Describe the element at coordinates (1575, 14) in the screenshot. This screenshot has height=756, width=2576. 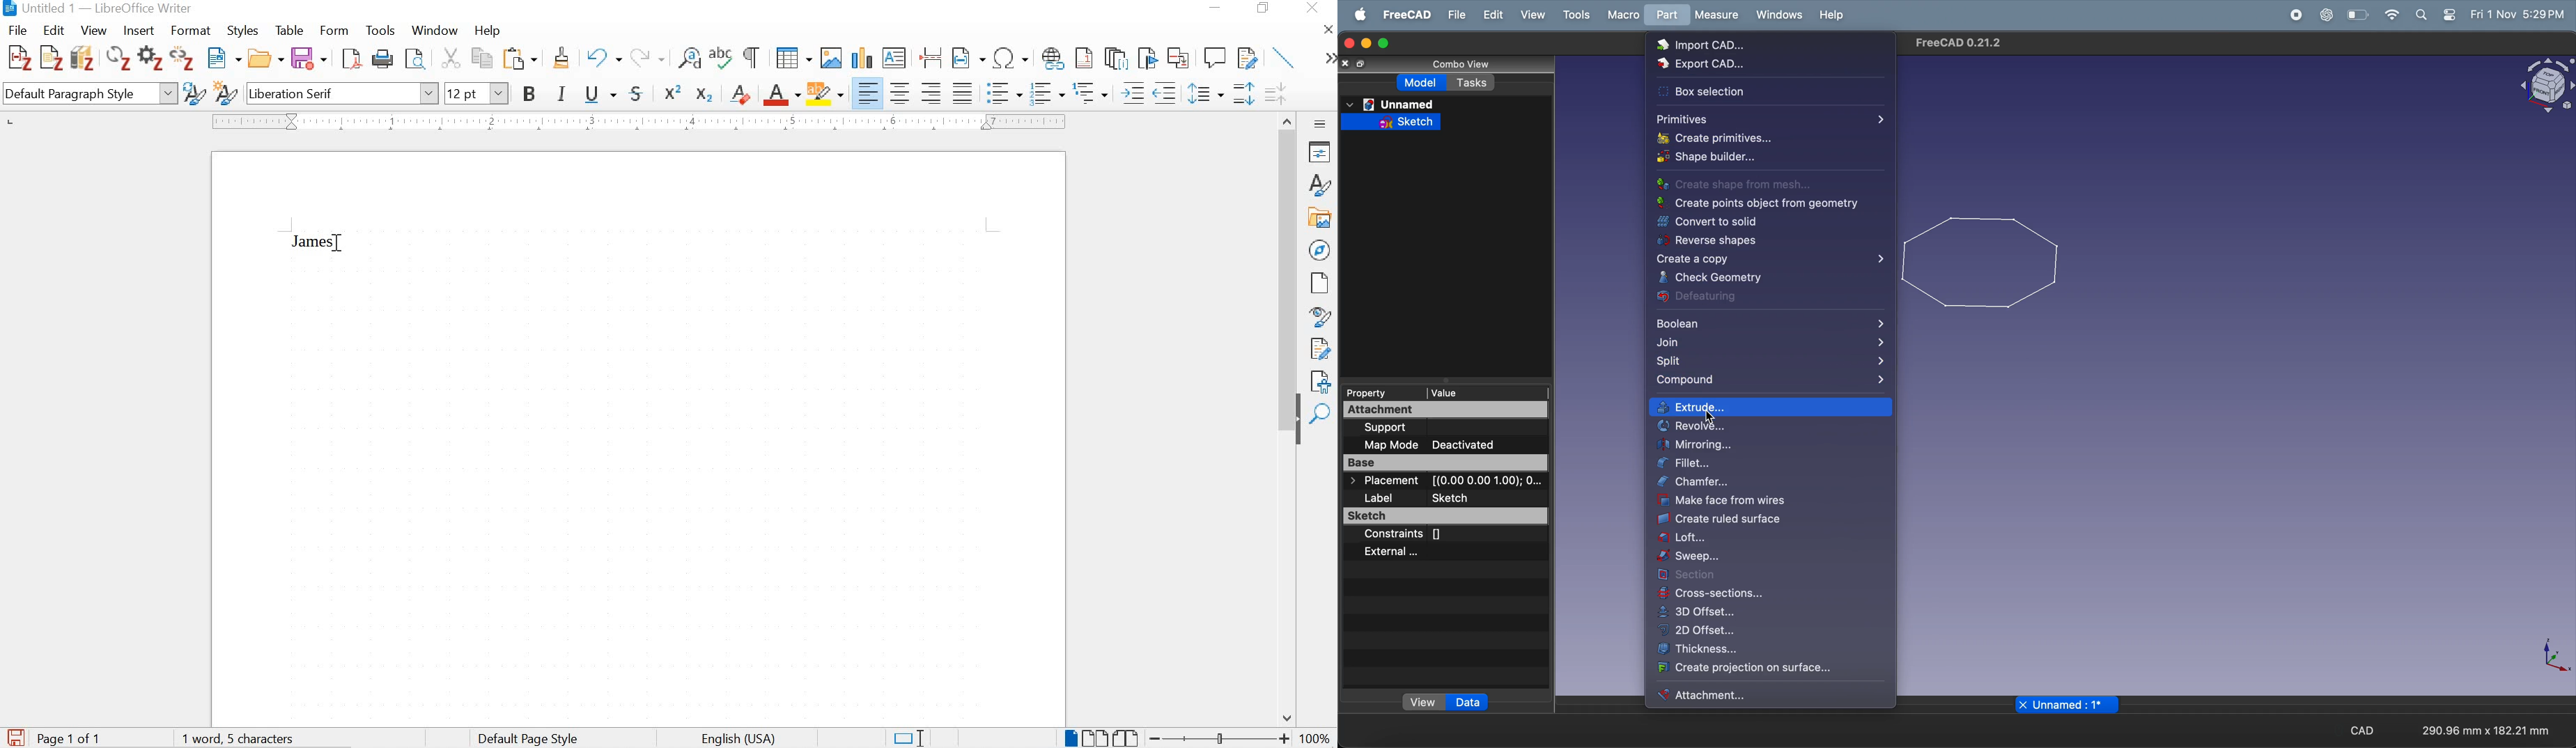
I see `tools` at that location.